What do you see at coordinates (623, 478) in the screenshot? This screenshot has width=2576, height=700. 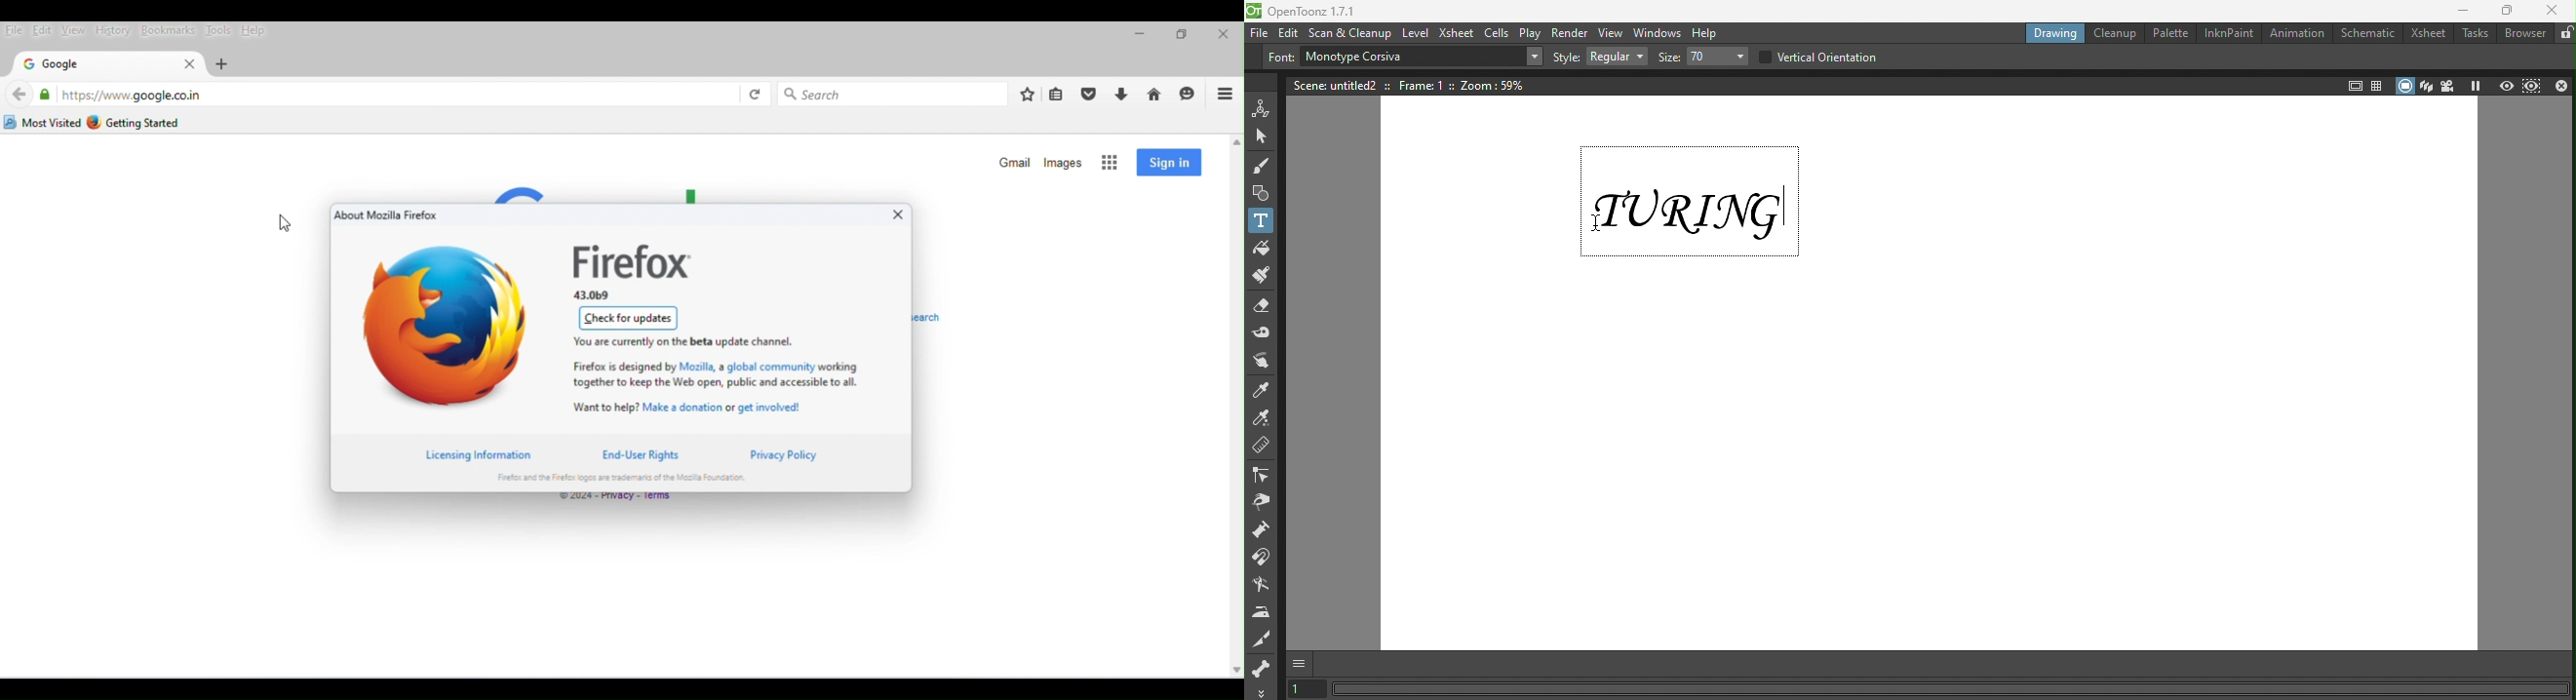 I see `firefox and firefox logos are trademarks of mozilla foundation` at bounding box center [623, 478].